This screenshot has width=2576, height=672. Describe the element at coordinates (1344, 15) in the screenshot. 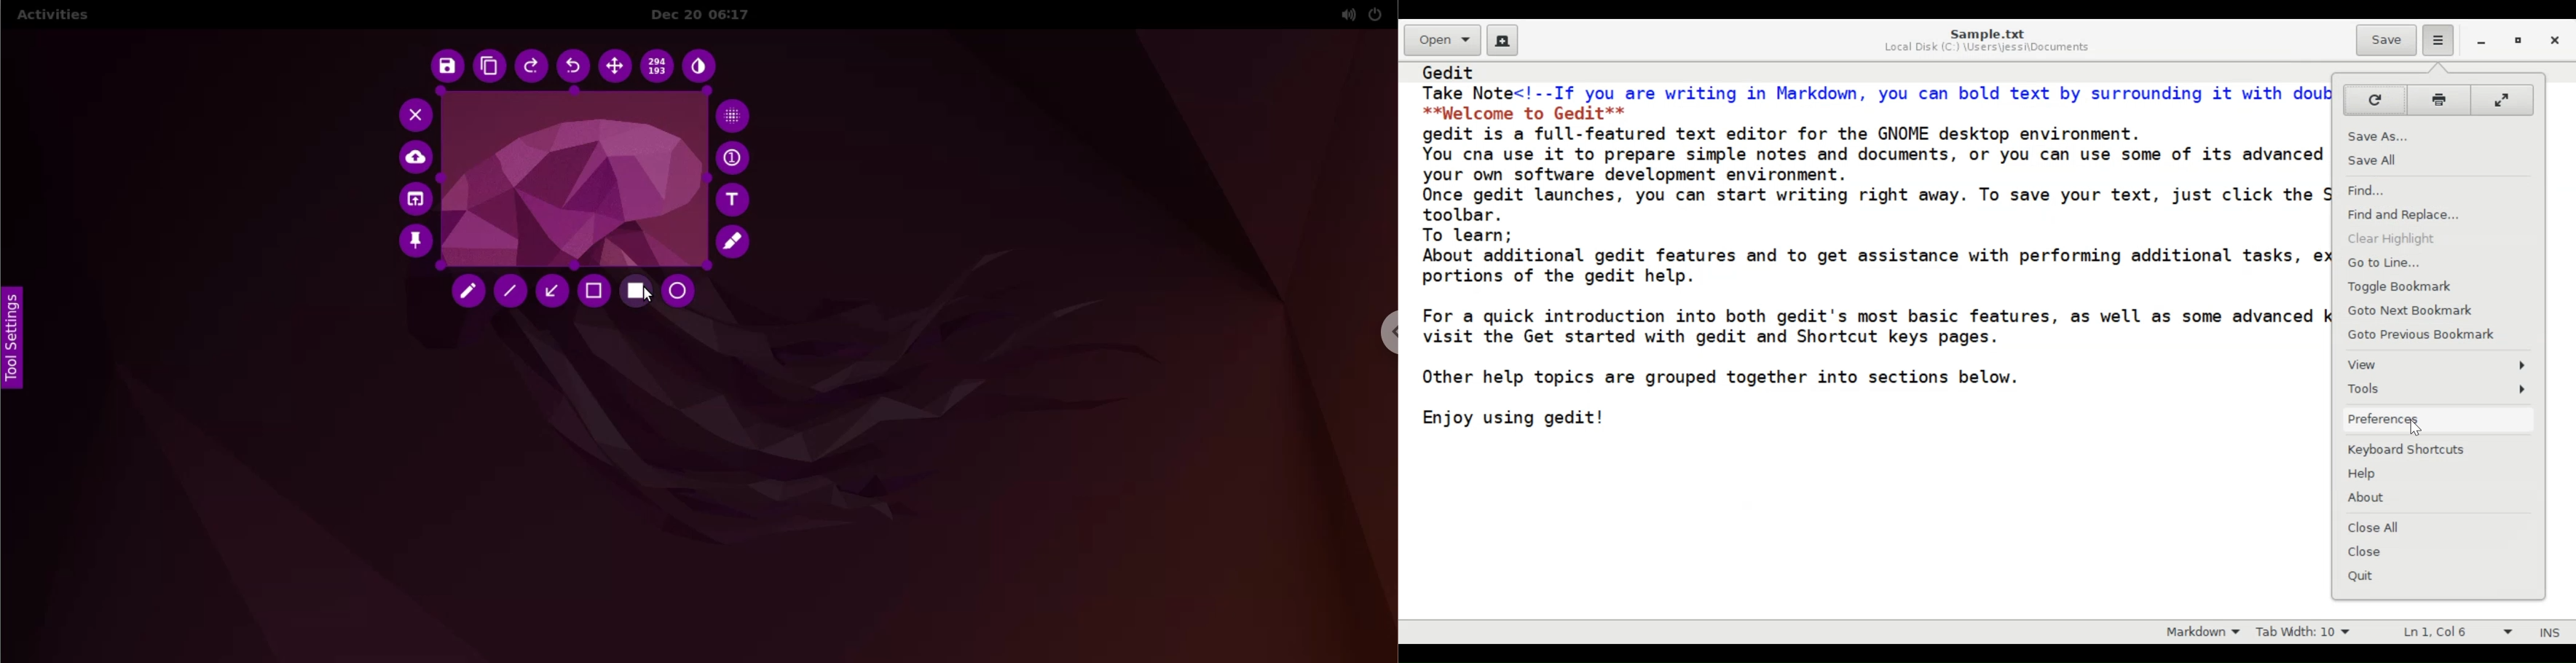

I see `sound options` at that location.